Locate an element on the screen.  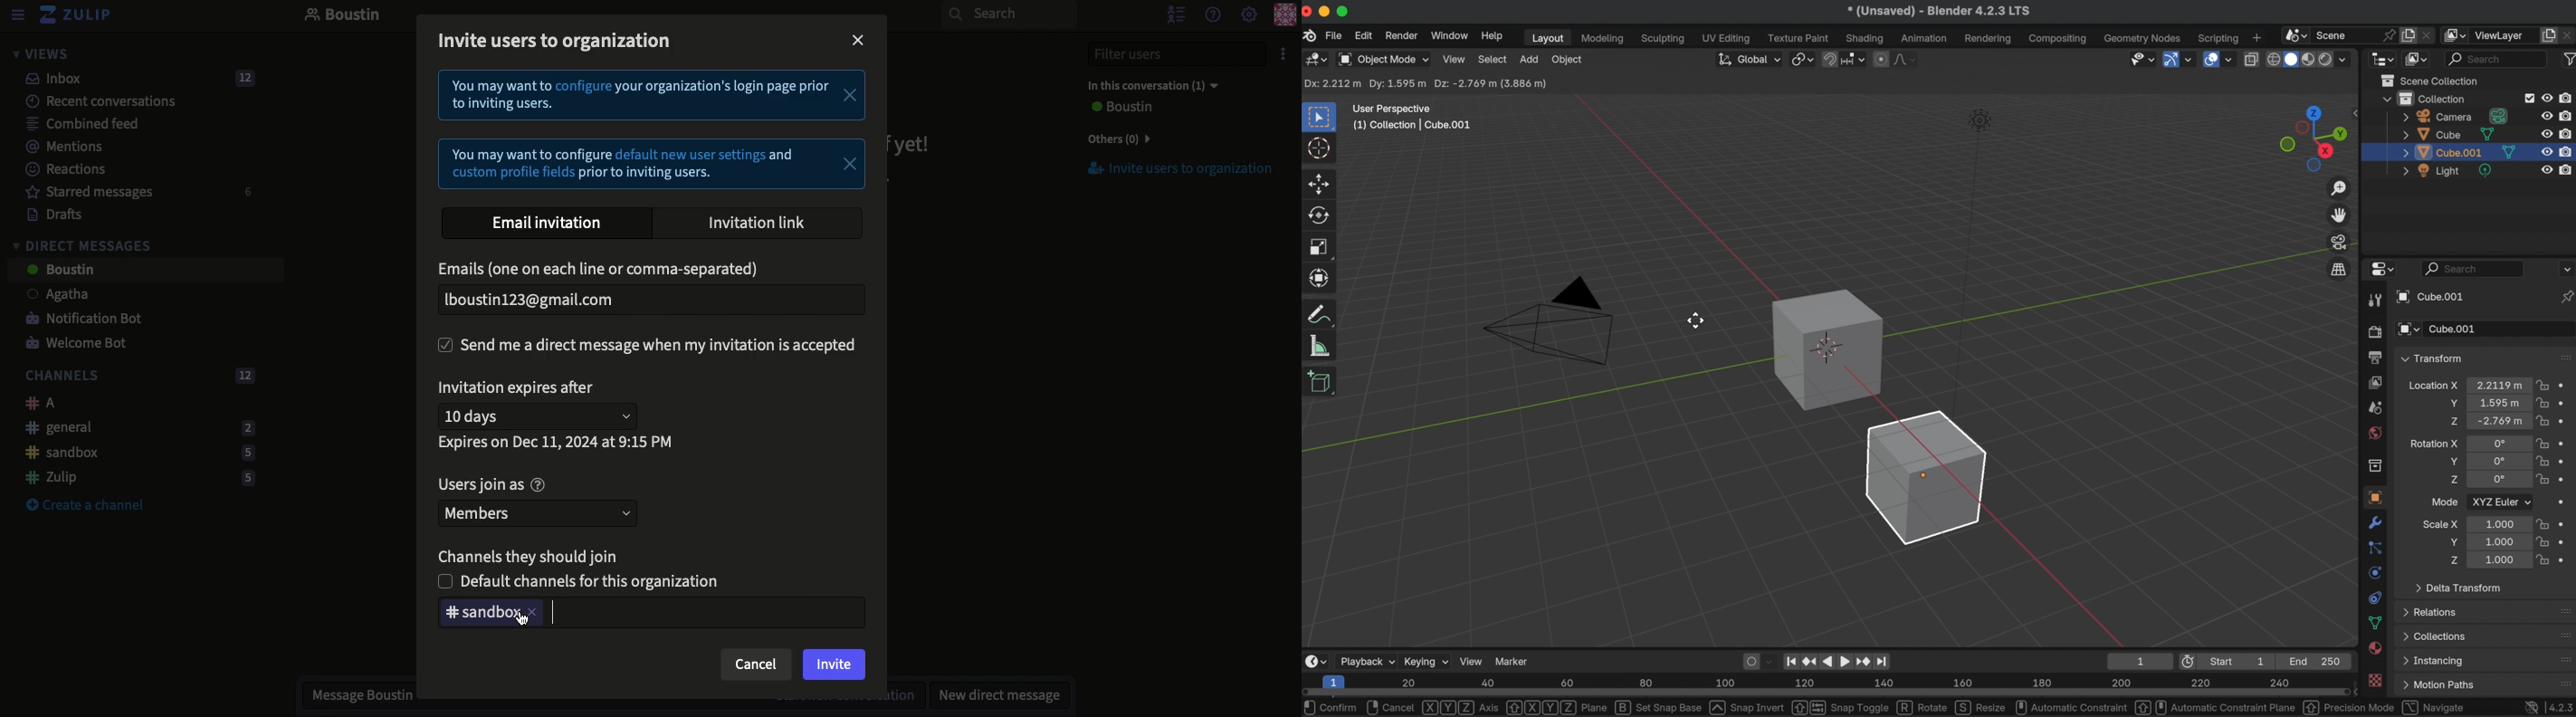
Scale location is located at coordinates (2498, 523).